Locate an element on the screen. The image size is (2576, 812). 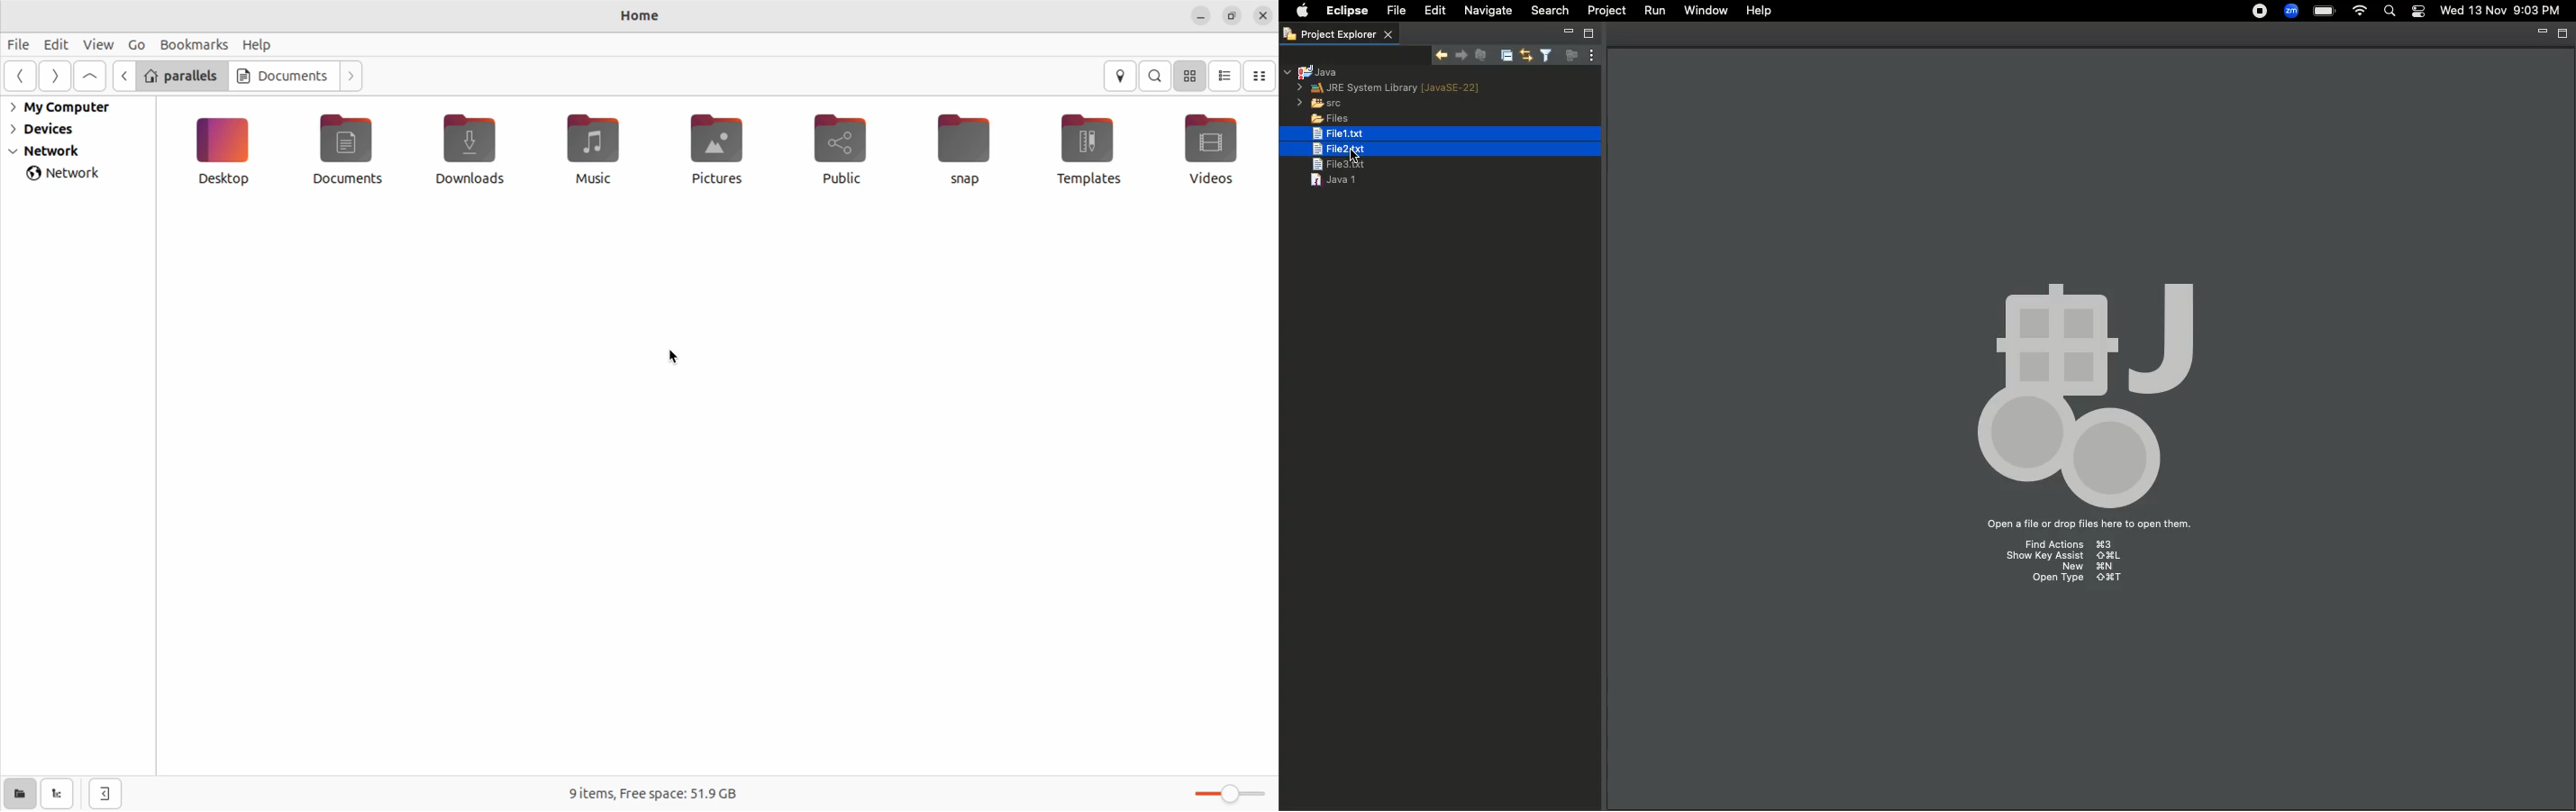
Maximize is located at coordinates (1588, 33).